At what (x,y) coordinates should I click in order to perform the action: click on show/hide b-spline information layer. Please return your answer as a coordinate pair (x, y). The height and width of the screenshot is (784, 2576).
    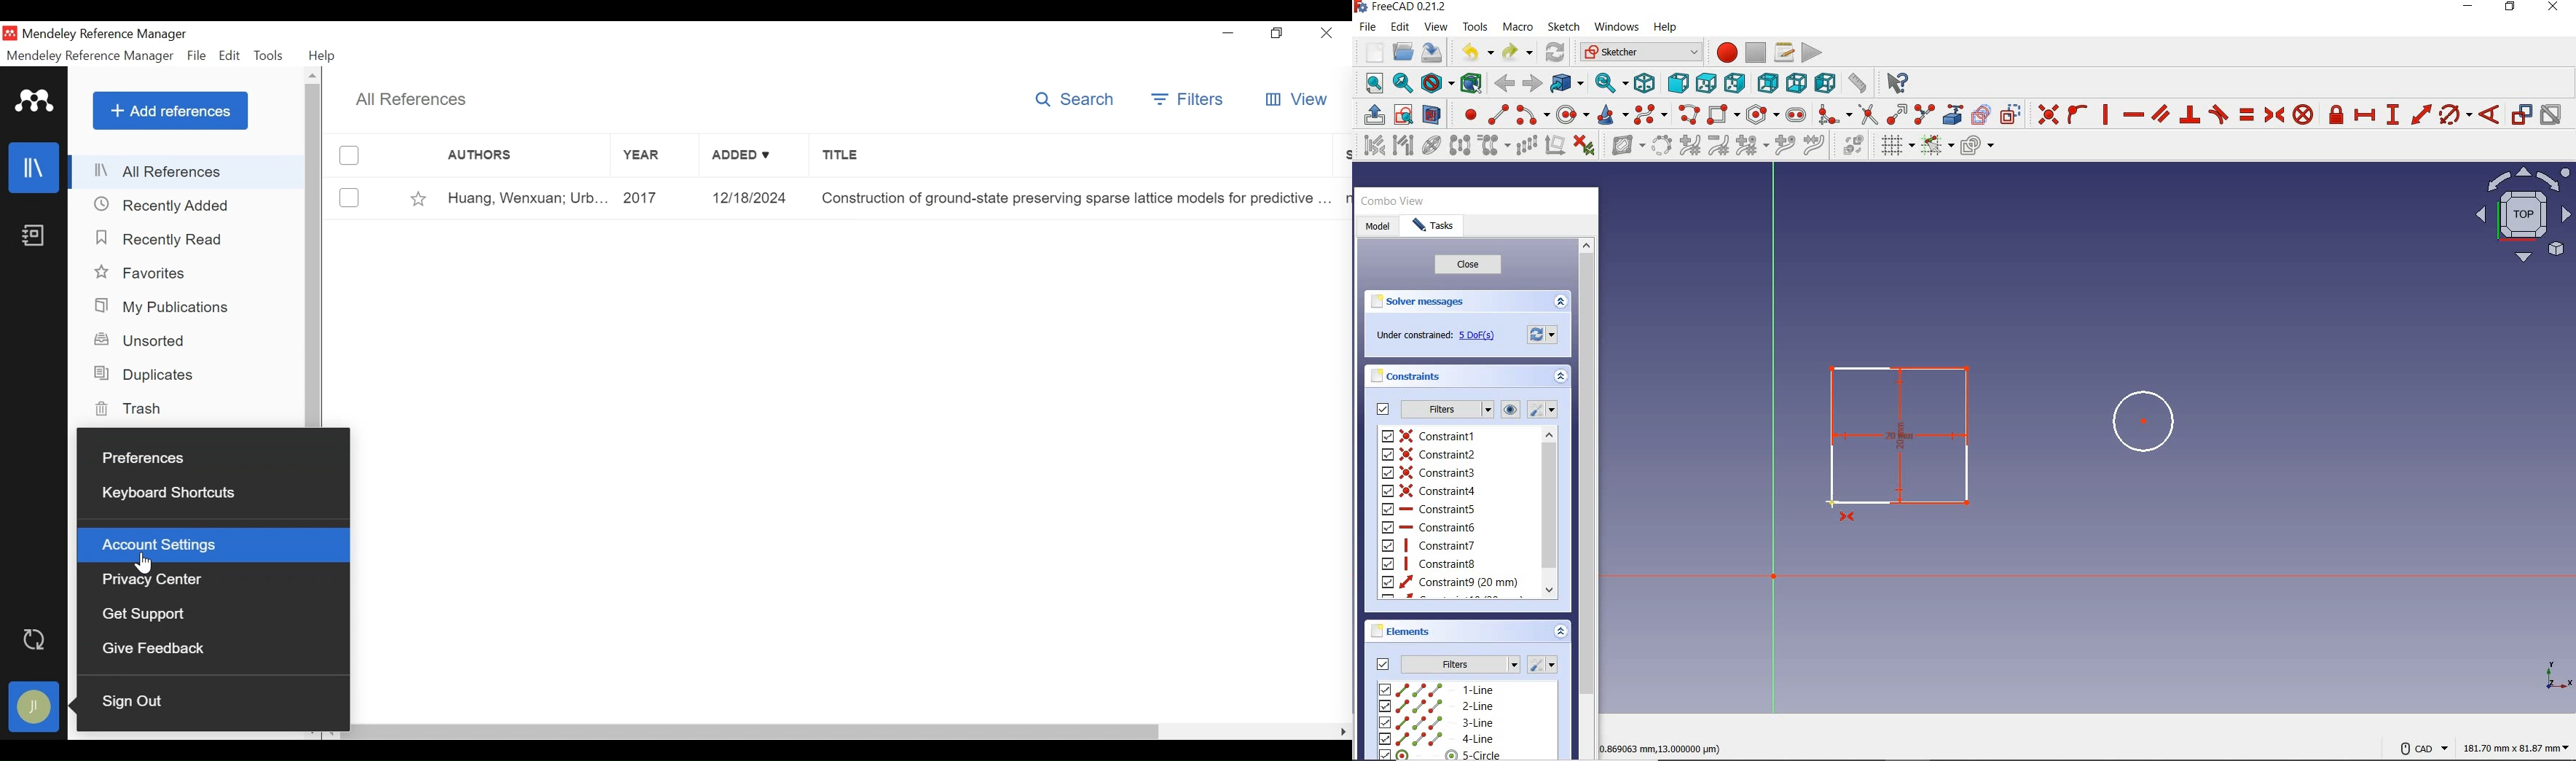
    Looking at the image, I should click on (1625, 147).